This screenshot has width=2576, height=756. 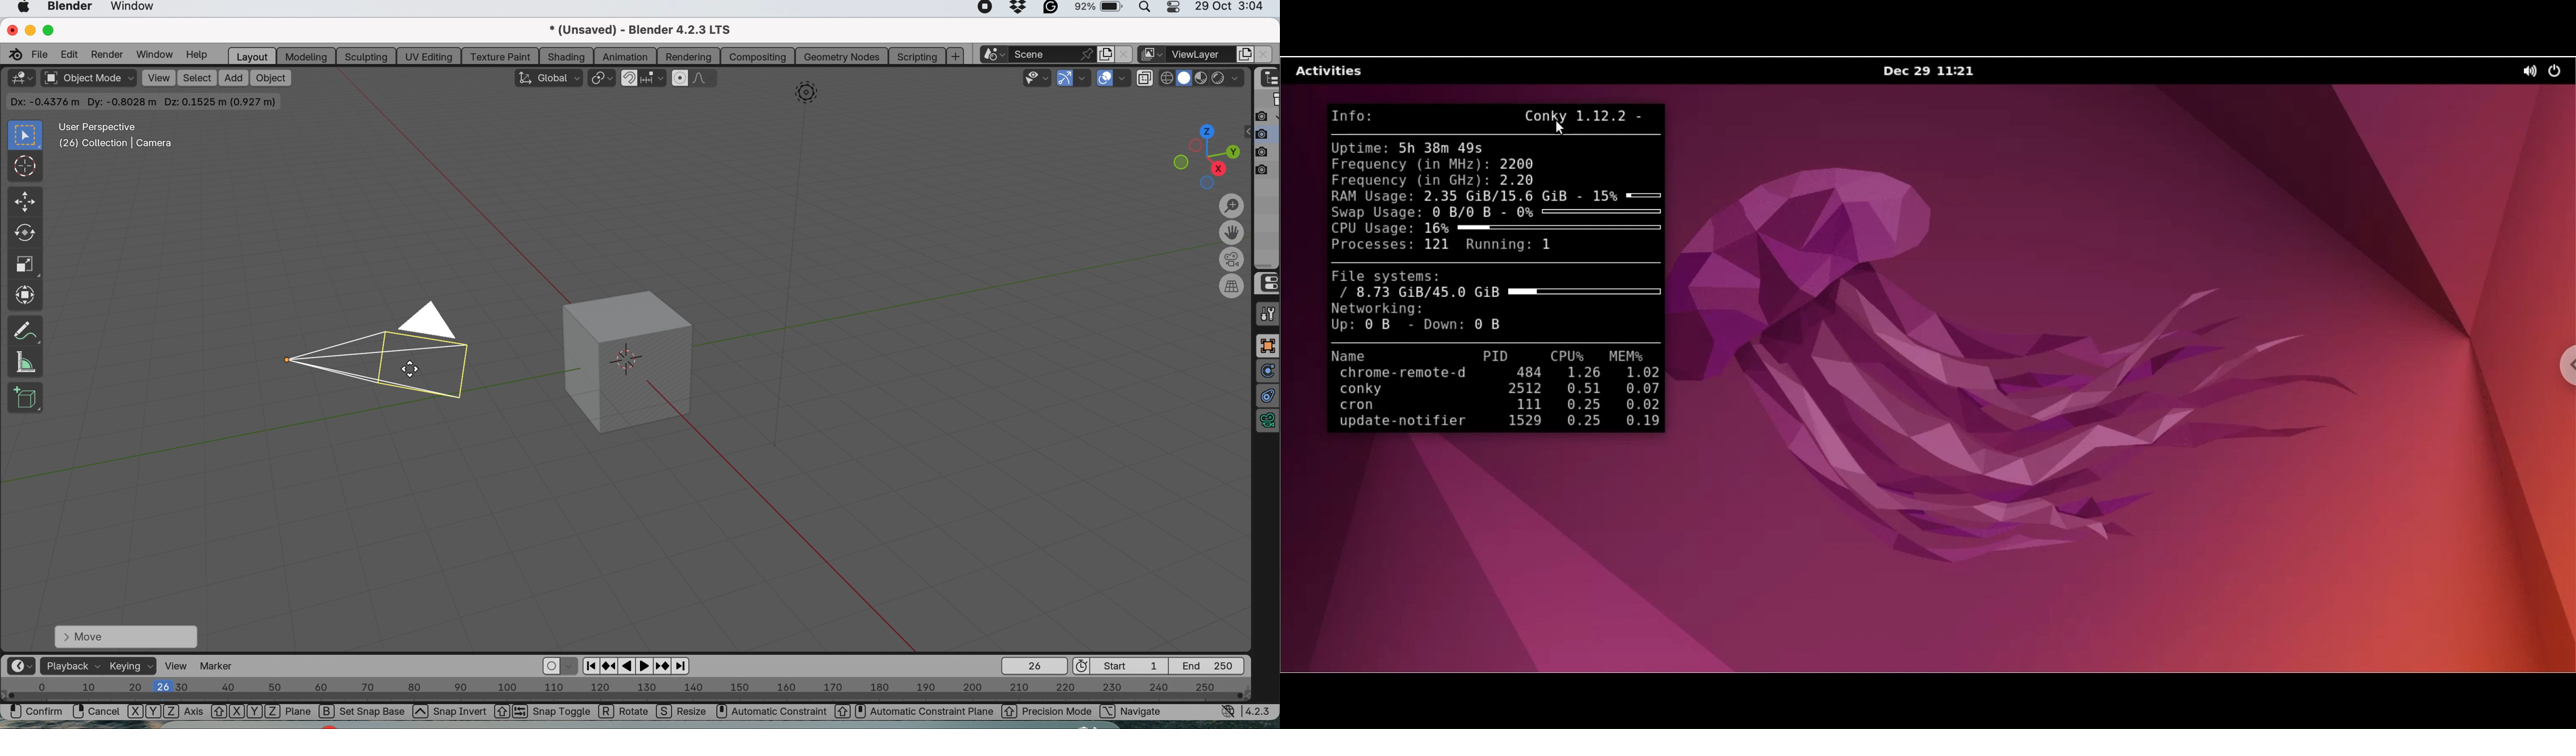 What do you see at coordinates (1104, 9) in the screenshot?
I see `battery- 92%` at bounding box center [1104, 9].